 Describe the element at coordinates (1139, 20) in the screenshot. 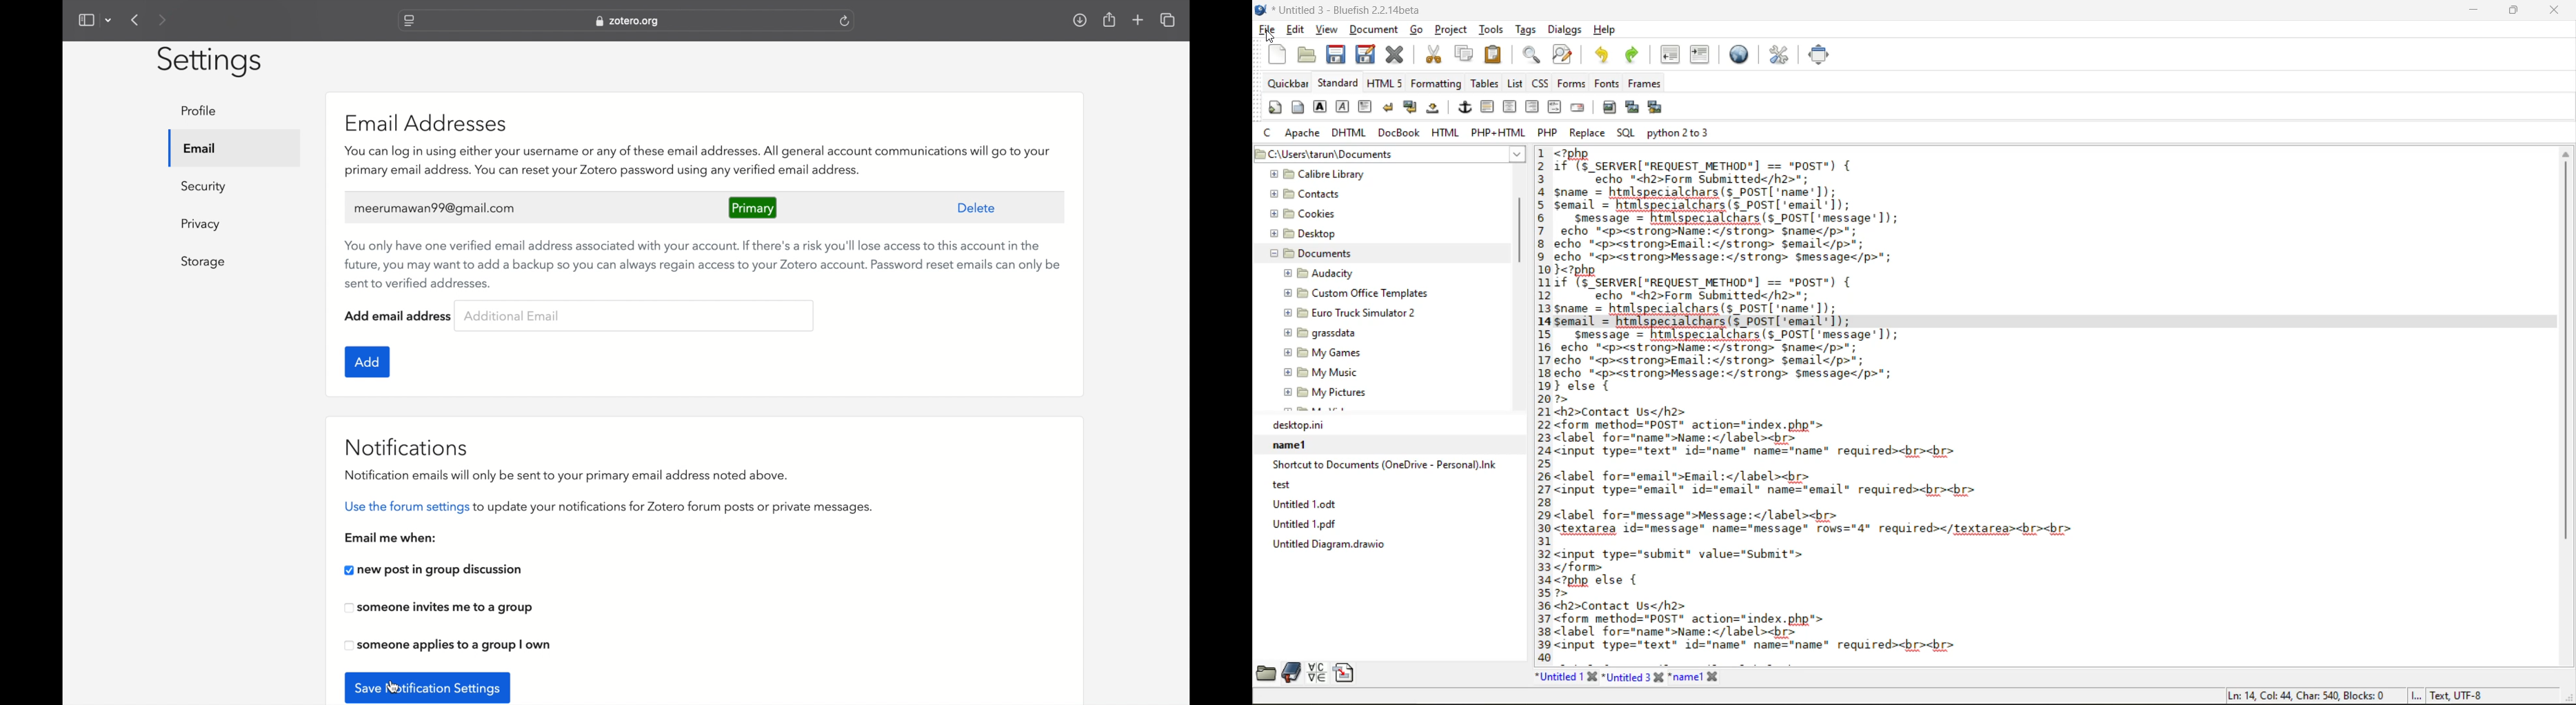

I see `new tab` at that location.